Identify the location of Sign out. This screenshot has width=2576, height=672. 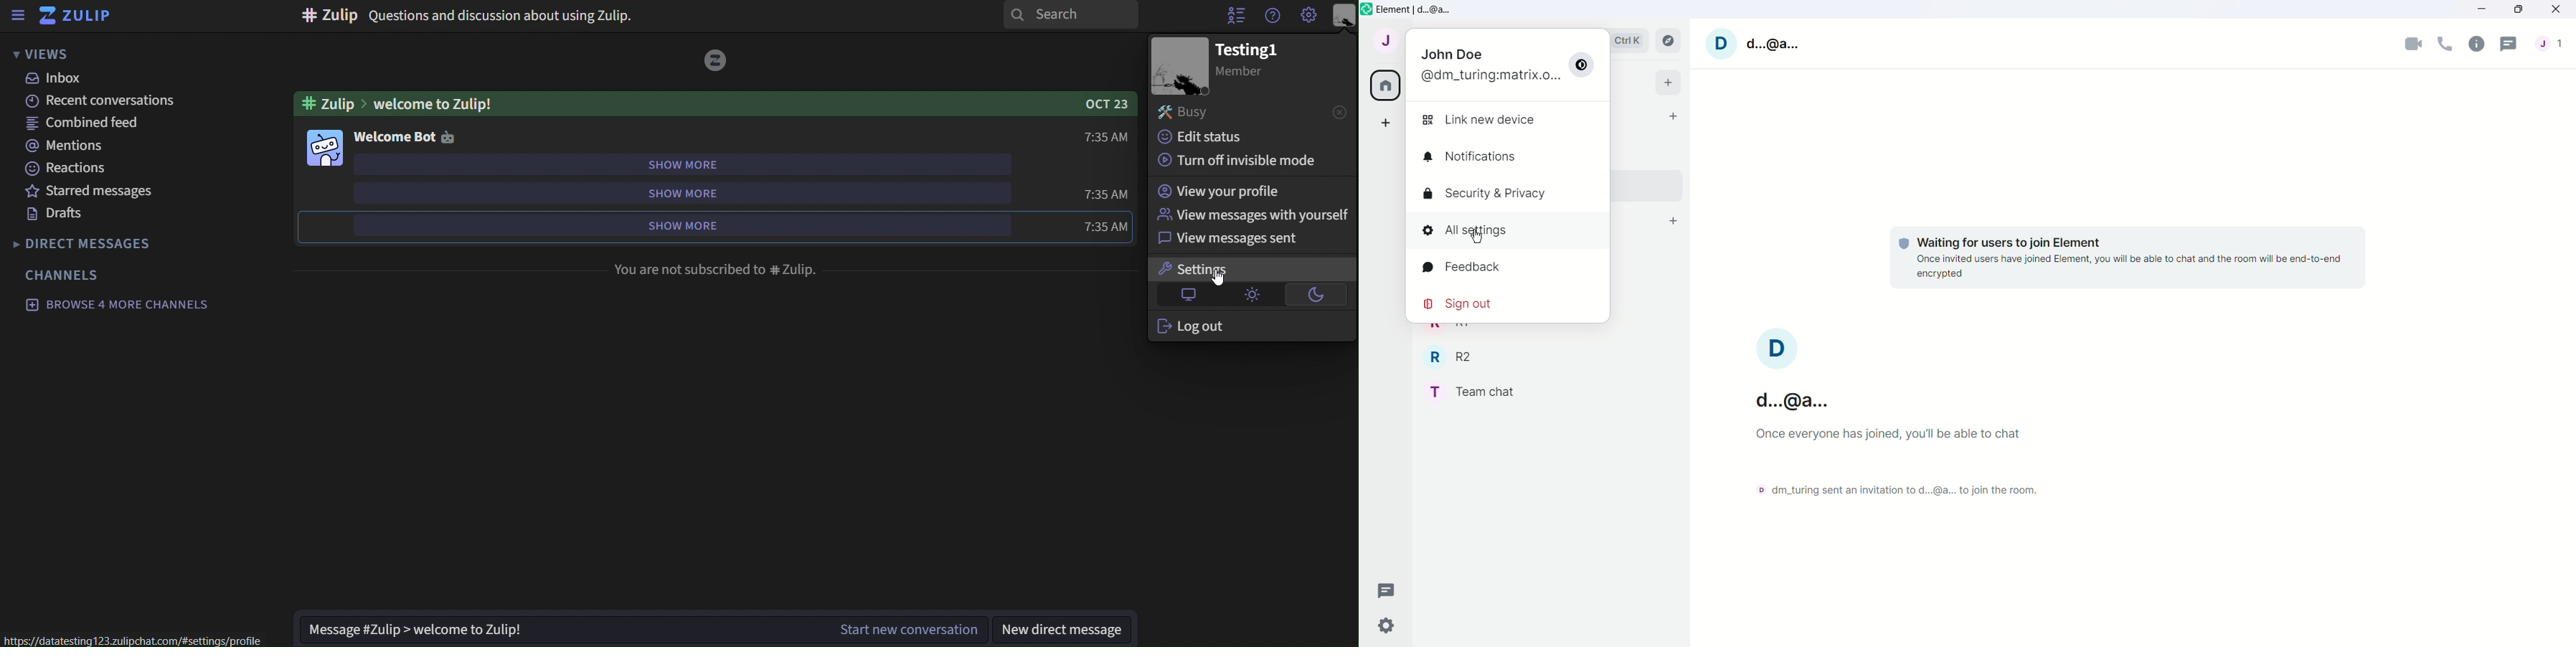
(1508, 304).